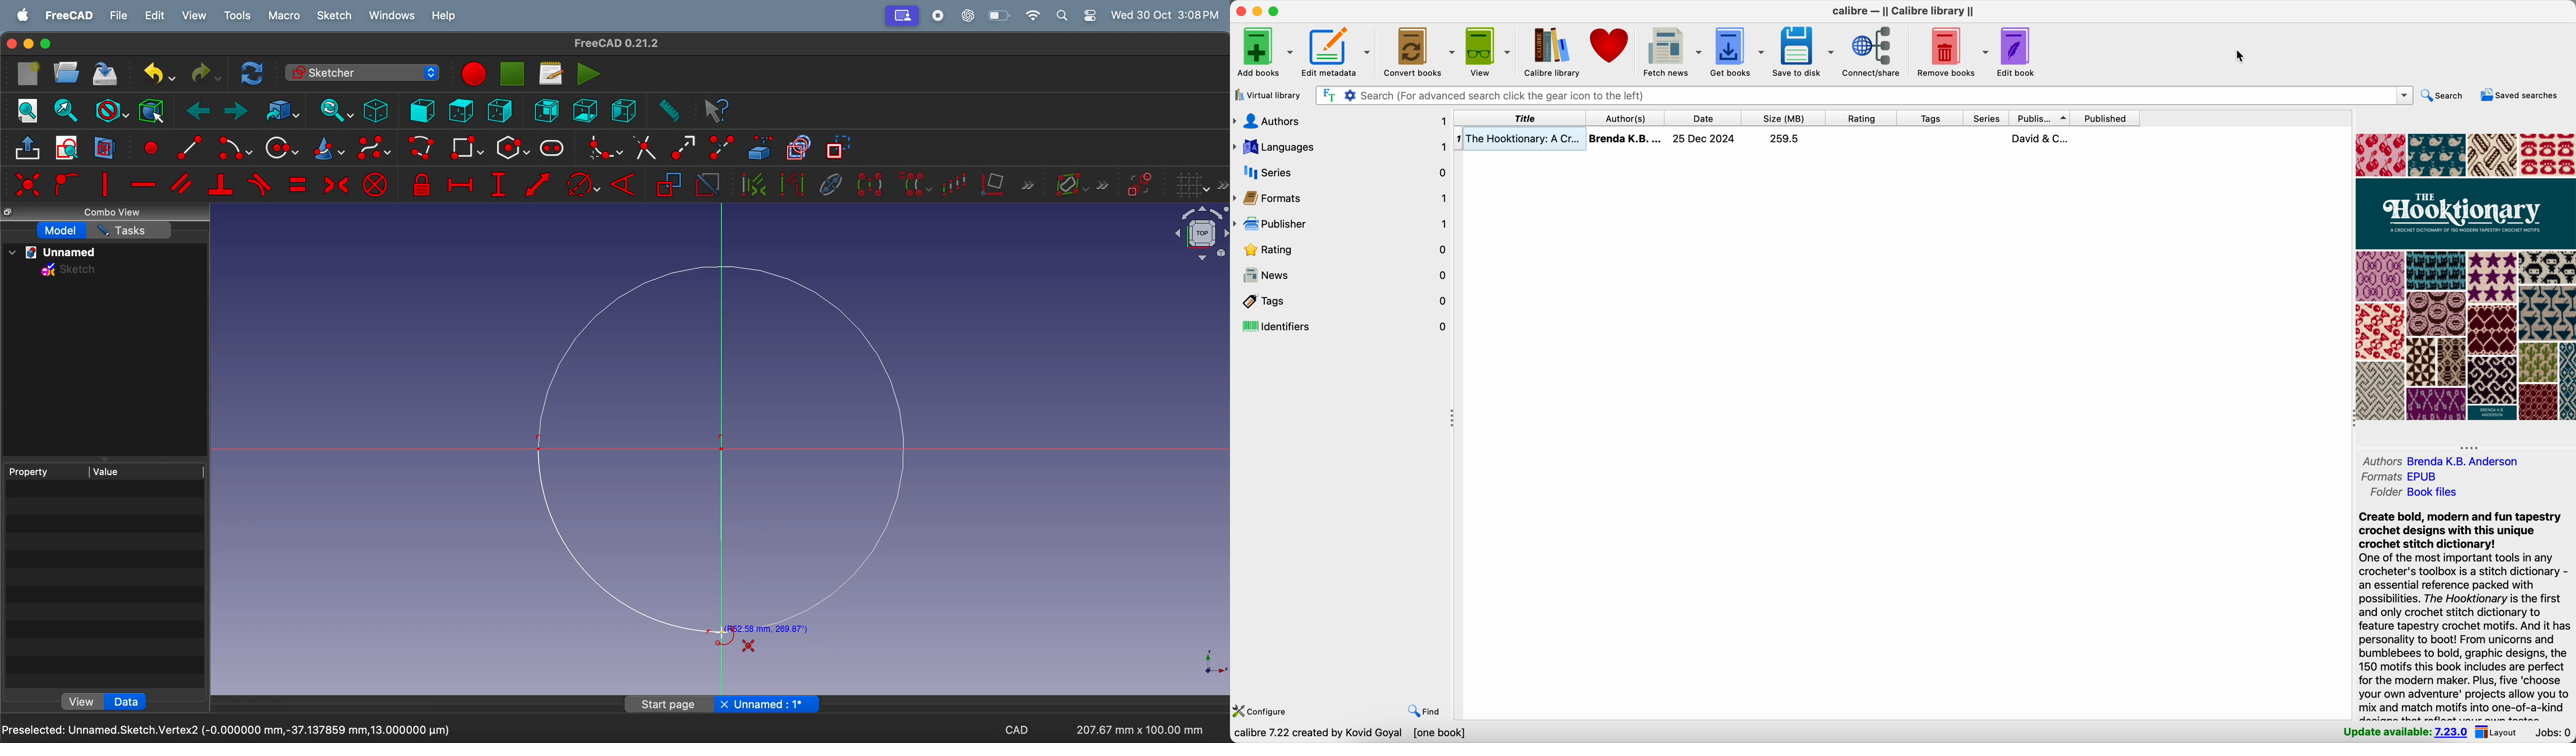 Image resolution: width=2576 pixels, height=756 pixels. I want to click on folder, so click(2413, 492).